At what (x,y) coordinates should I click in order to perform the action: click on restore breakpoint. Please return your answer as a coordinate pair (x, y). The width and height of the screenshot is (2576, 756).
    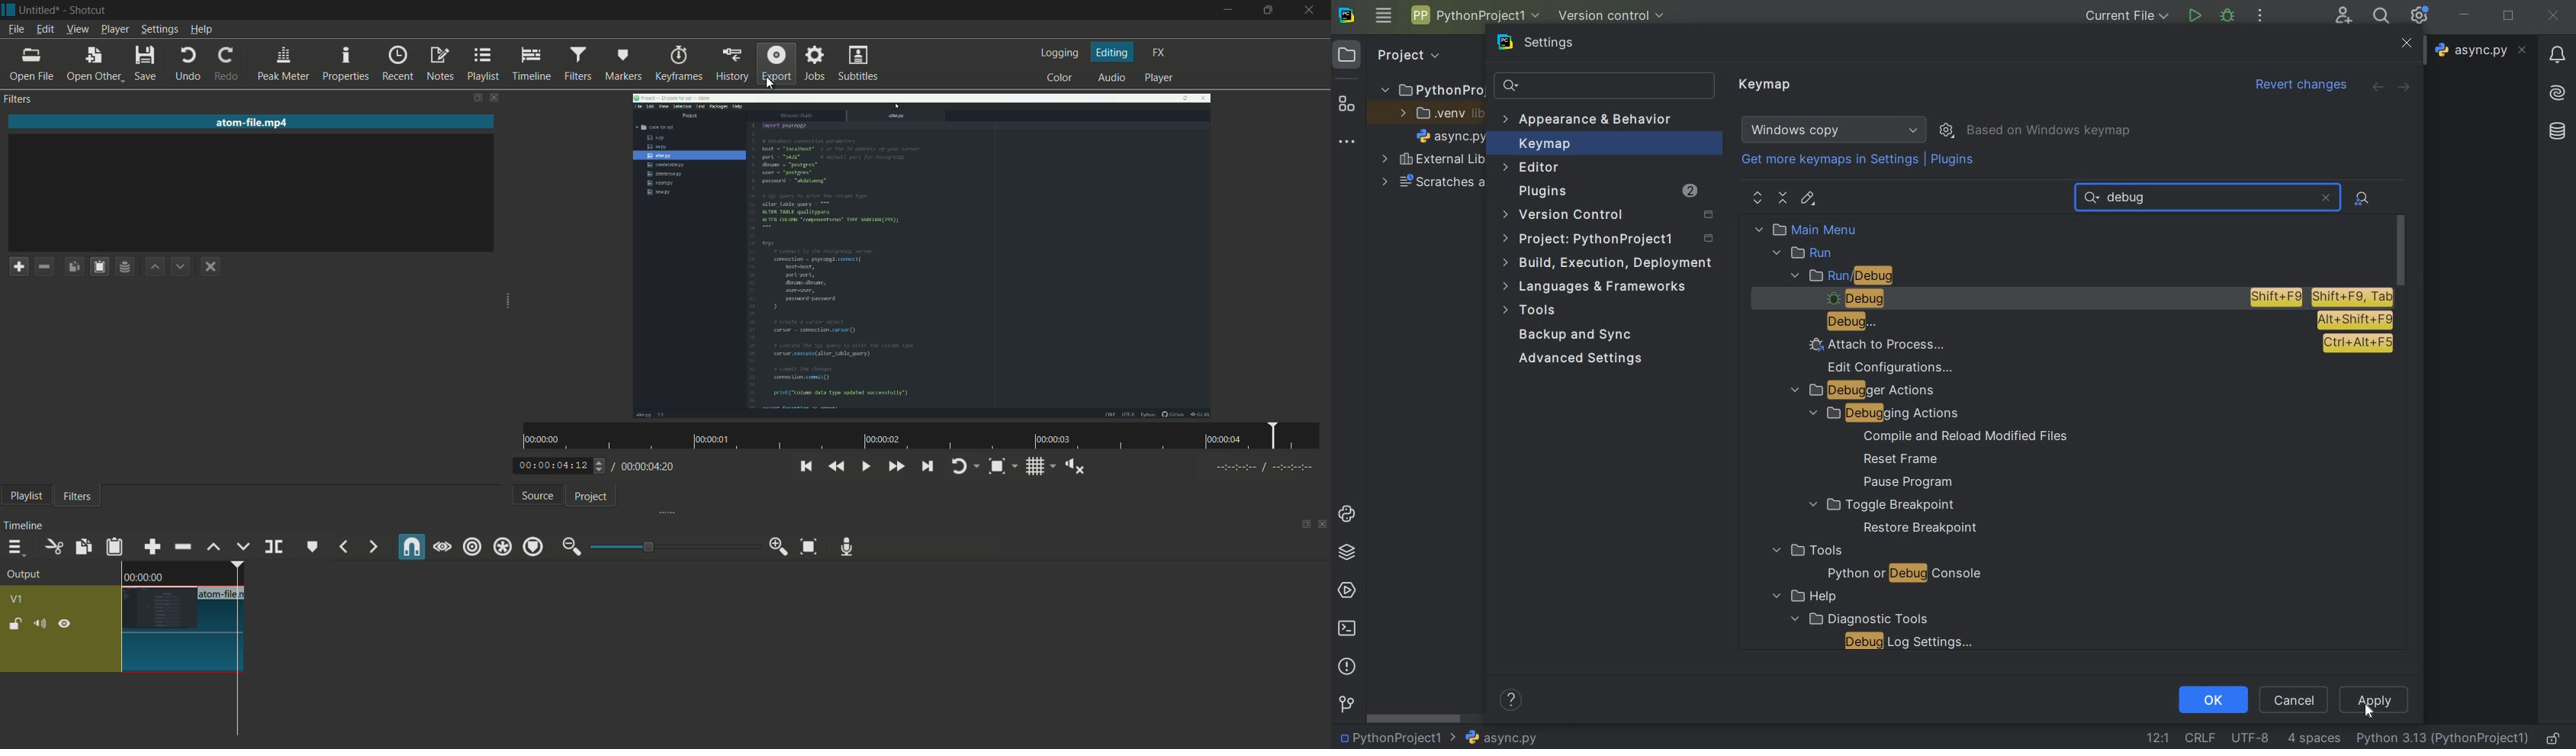
    Looking at the image, I should click on (1922, 529).